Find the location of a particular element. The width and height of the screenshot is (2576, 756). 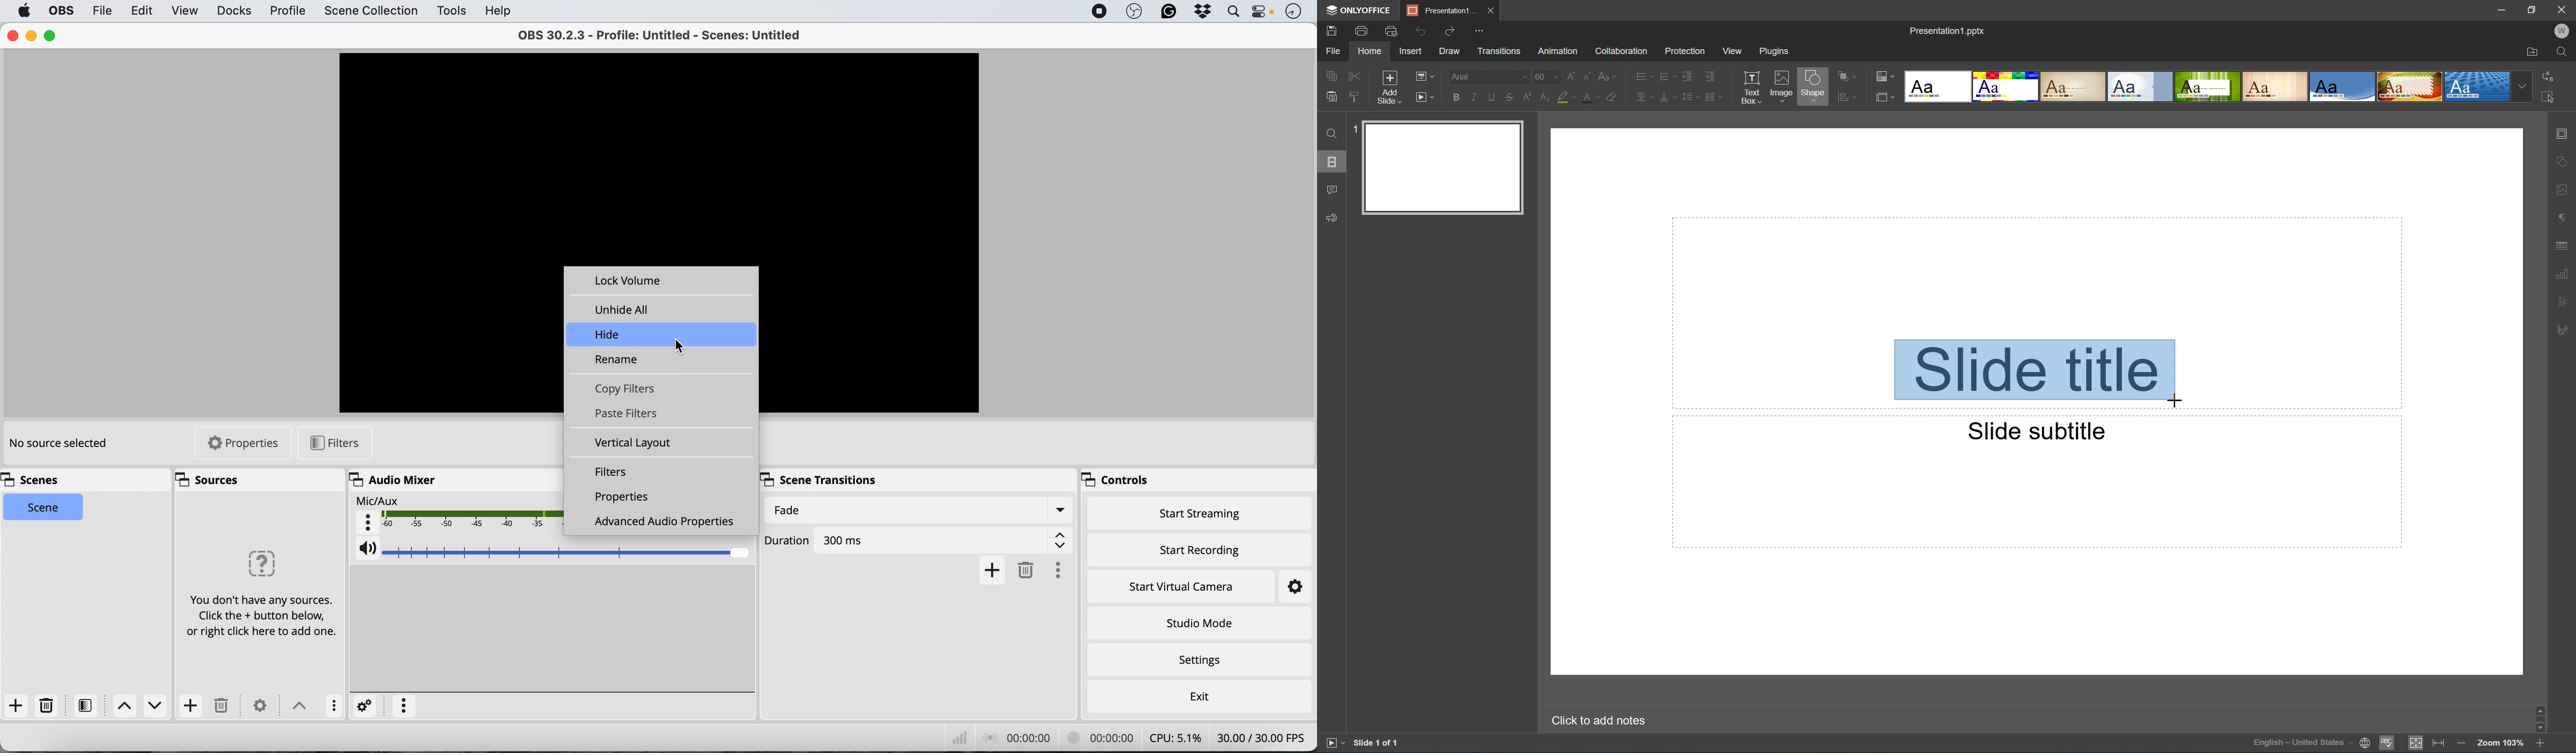

unhide all is located at coordinates (626, 310).